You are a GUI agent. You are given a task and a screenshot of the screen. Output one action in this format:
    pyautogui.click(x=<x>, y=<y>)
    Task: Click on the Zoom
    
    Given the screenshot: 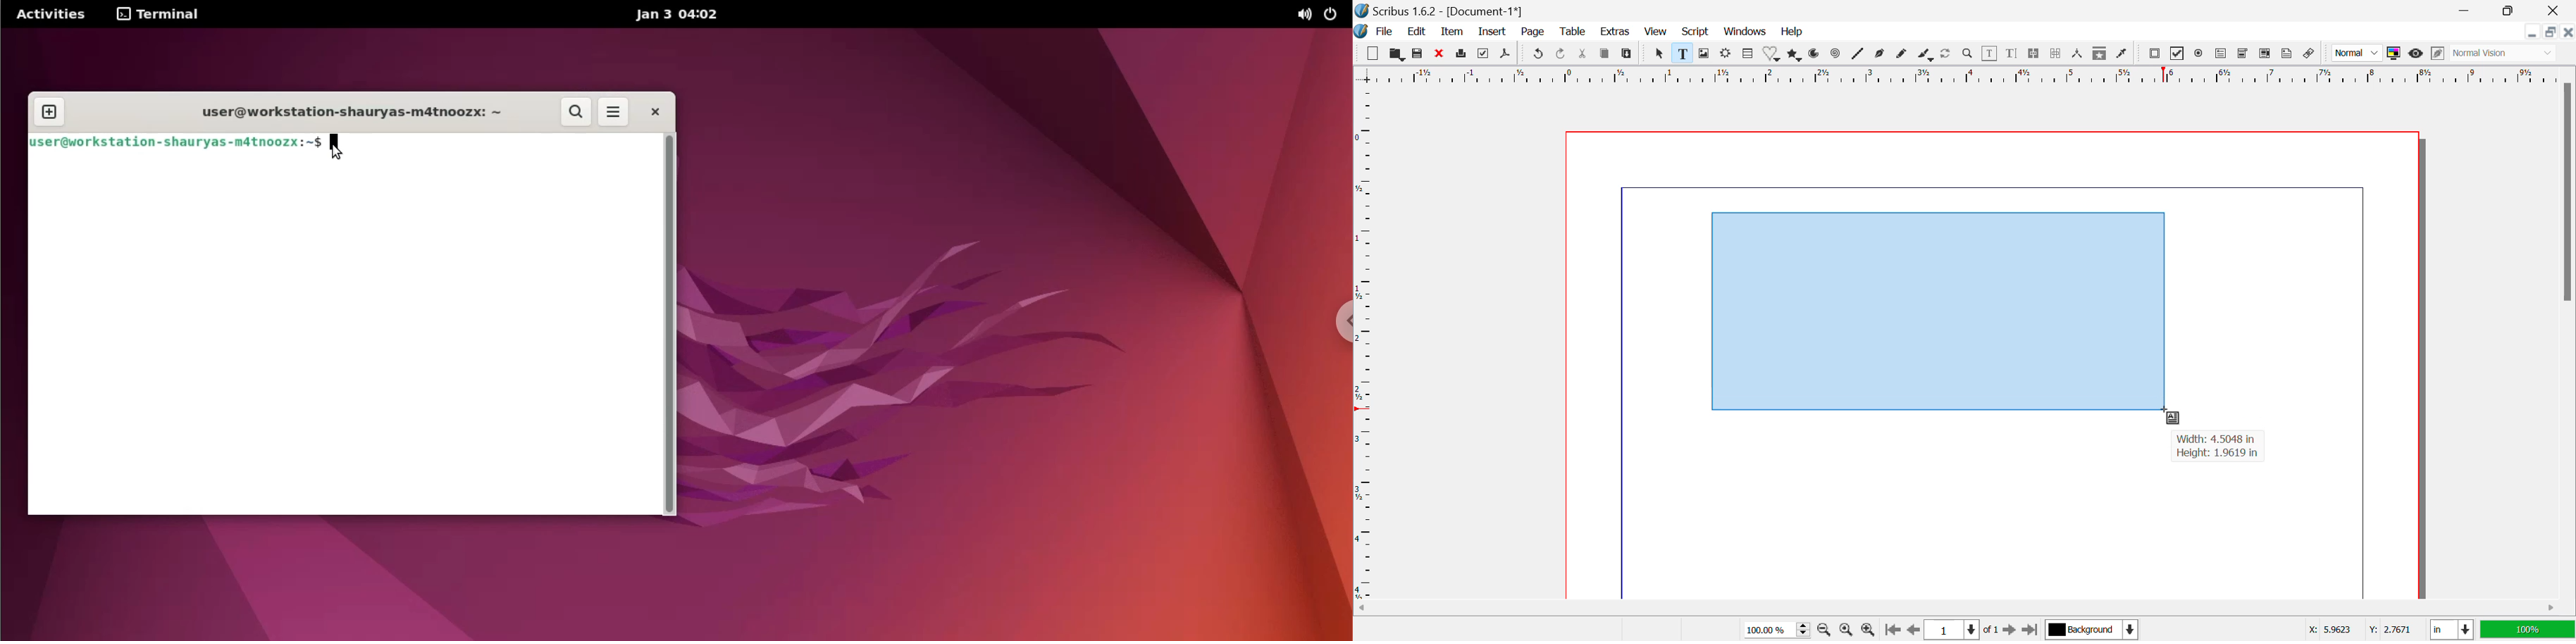 What is the action you would take?
    pyautogui.click(x=1970, y=55)
    